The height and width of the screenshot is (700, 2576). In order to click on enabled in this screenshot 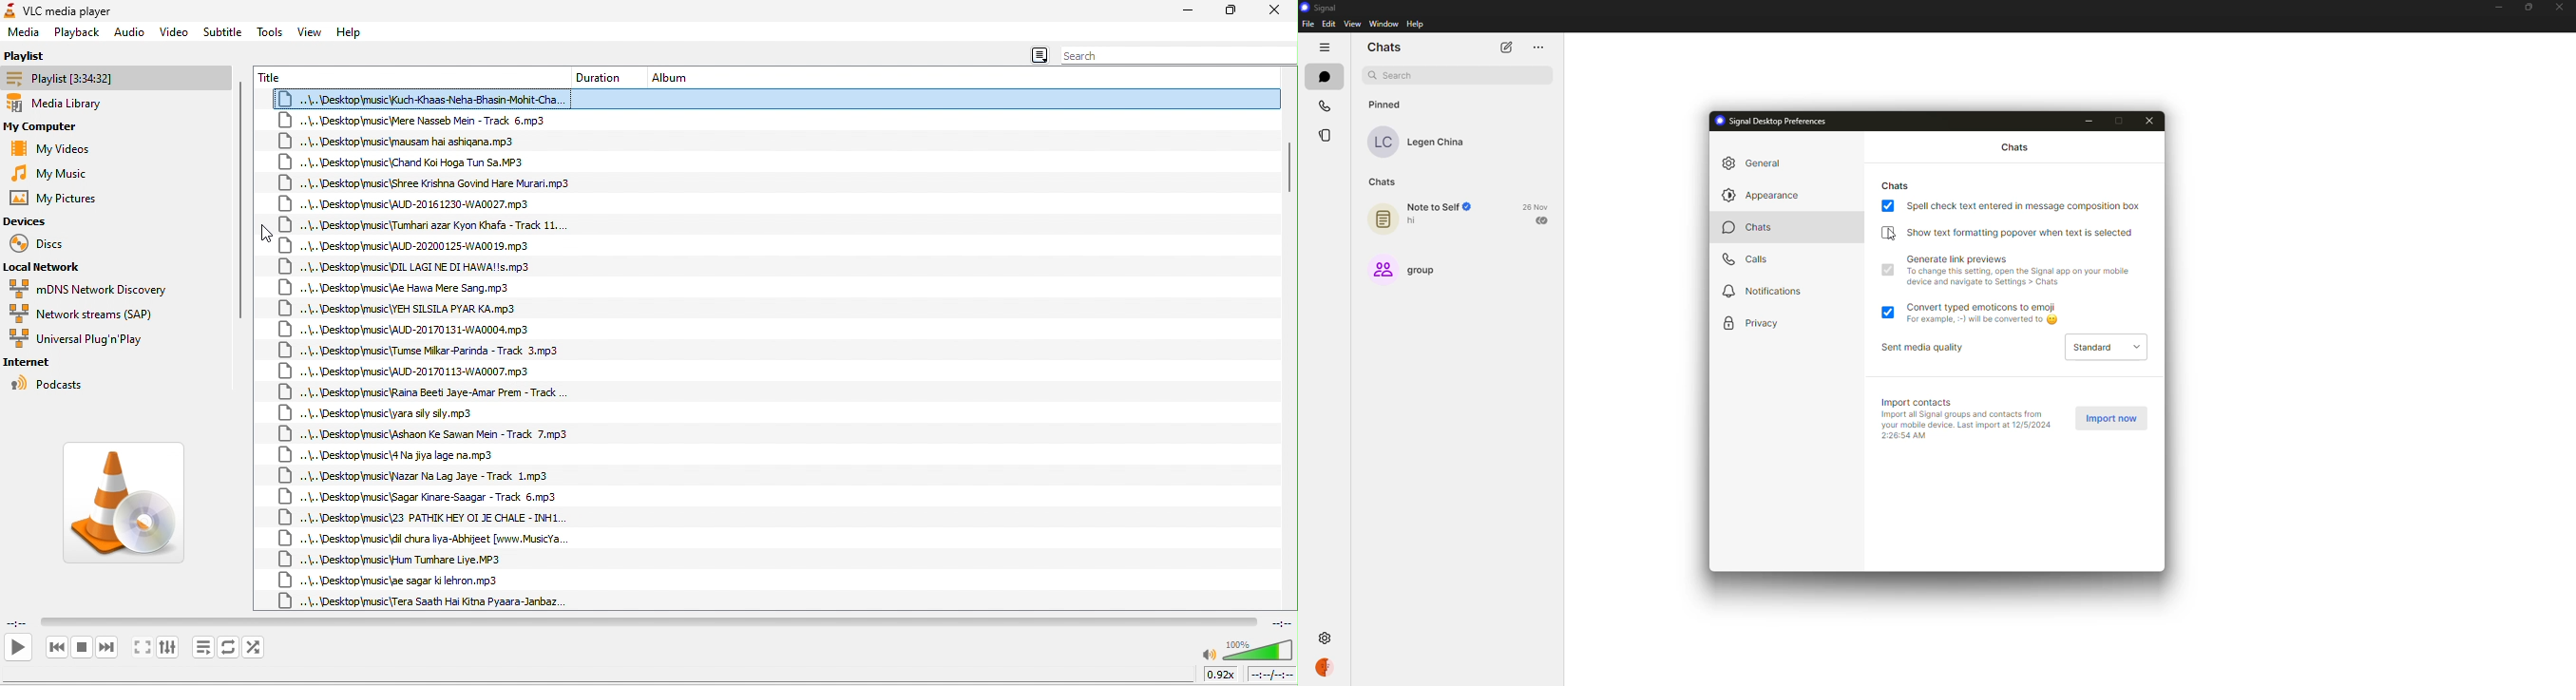, I will do `click(1887, 270)`.